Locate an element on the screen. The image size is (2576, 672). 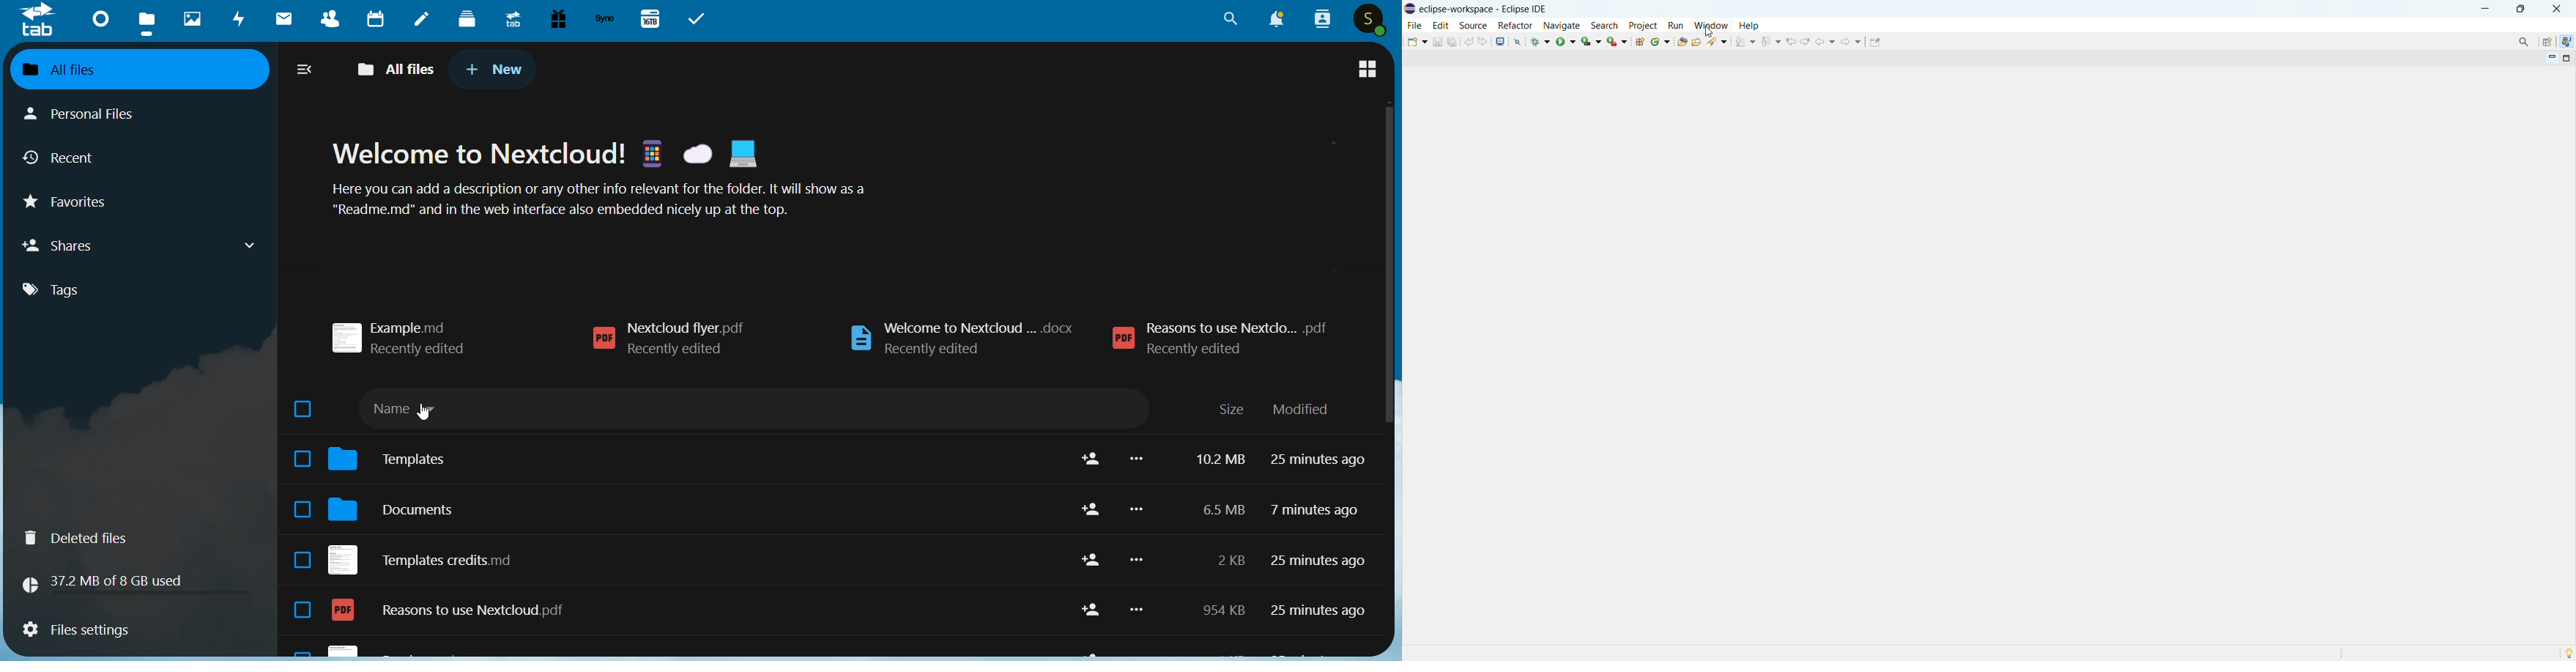
Activvity is located at coordinates (238, 19).